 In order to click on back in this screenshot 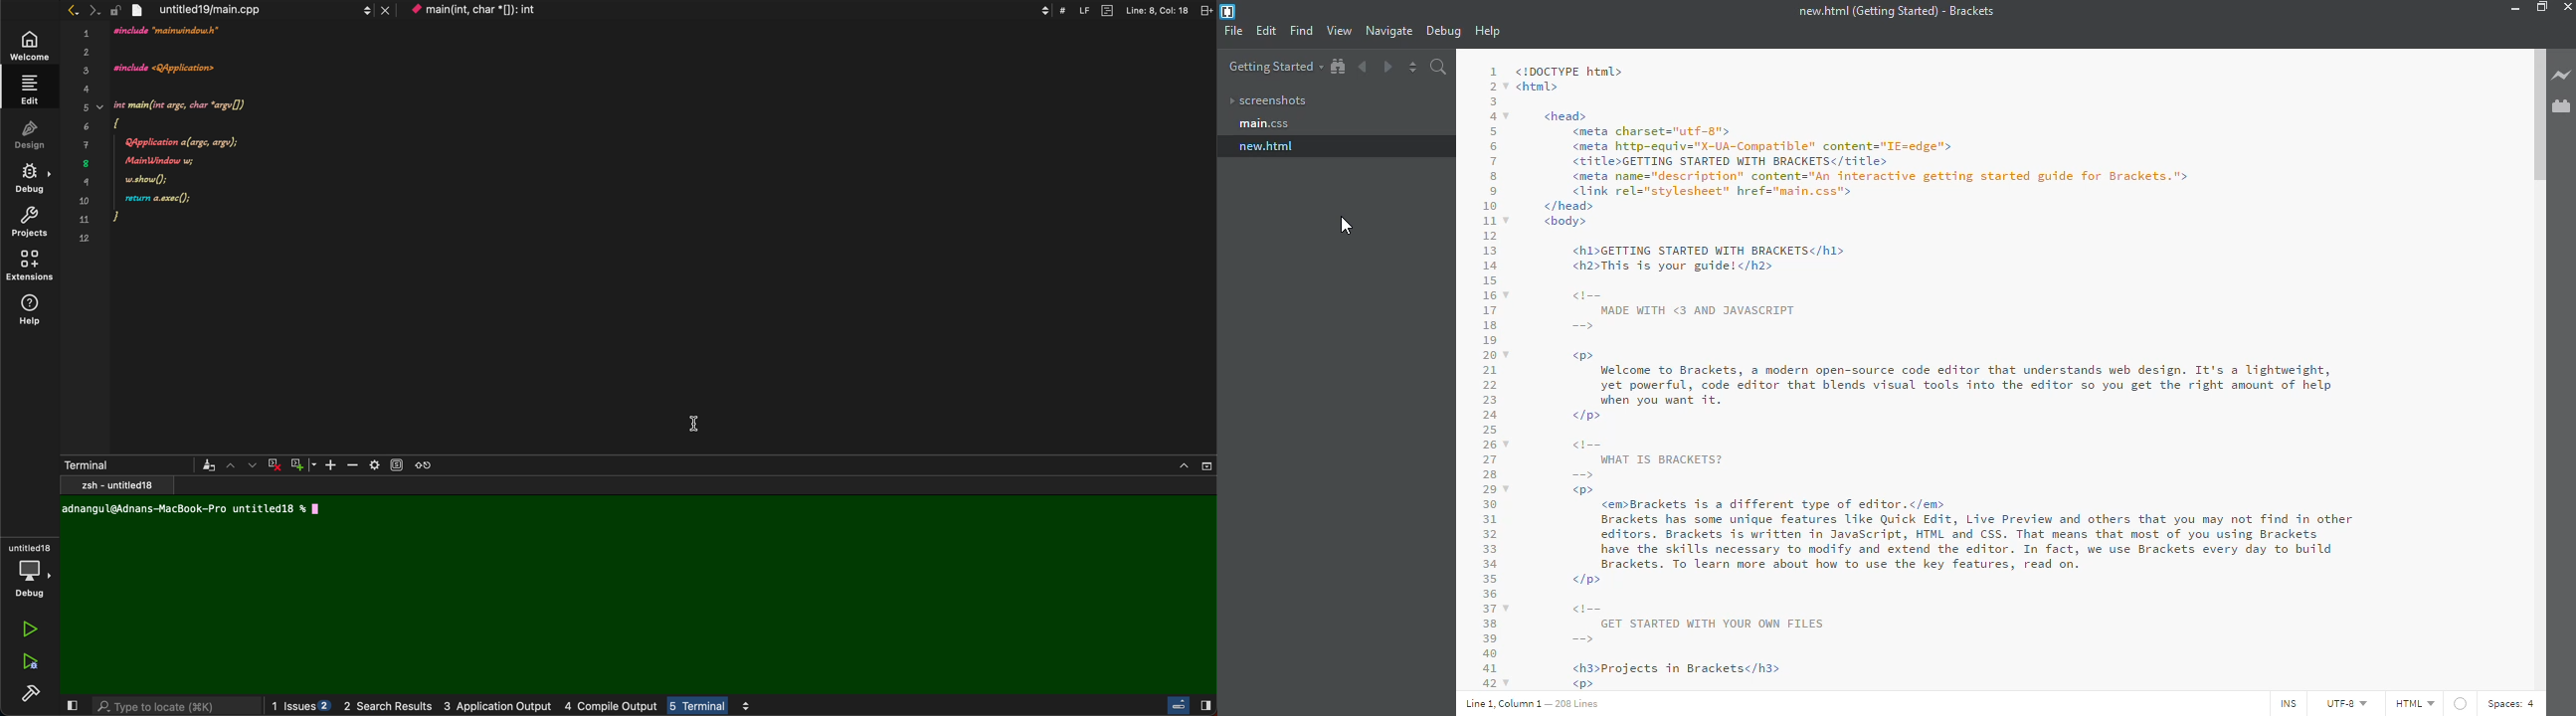, I will do `click(1366, 66)`.